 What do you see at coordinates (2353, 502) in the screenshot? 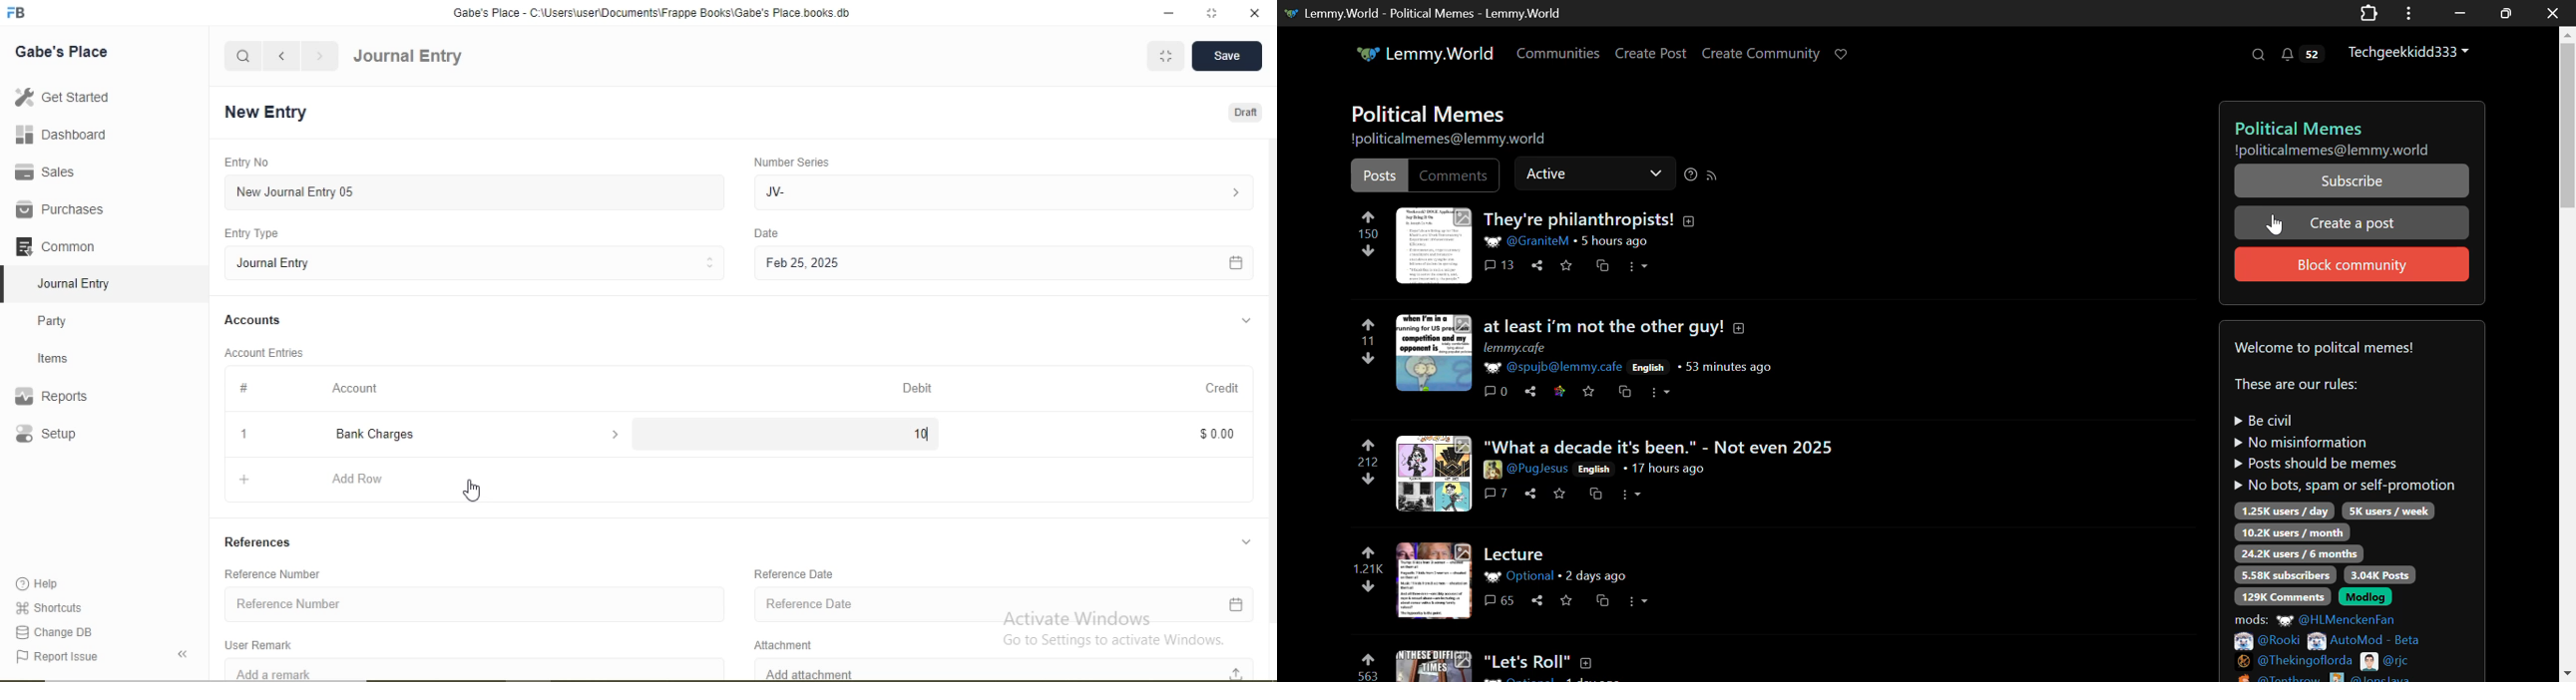
I see `Community Rules` at bounding box center [2353, 502].